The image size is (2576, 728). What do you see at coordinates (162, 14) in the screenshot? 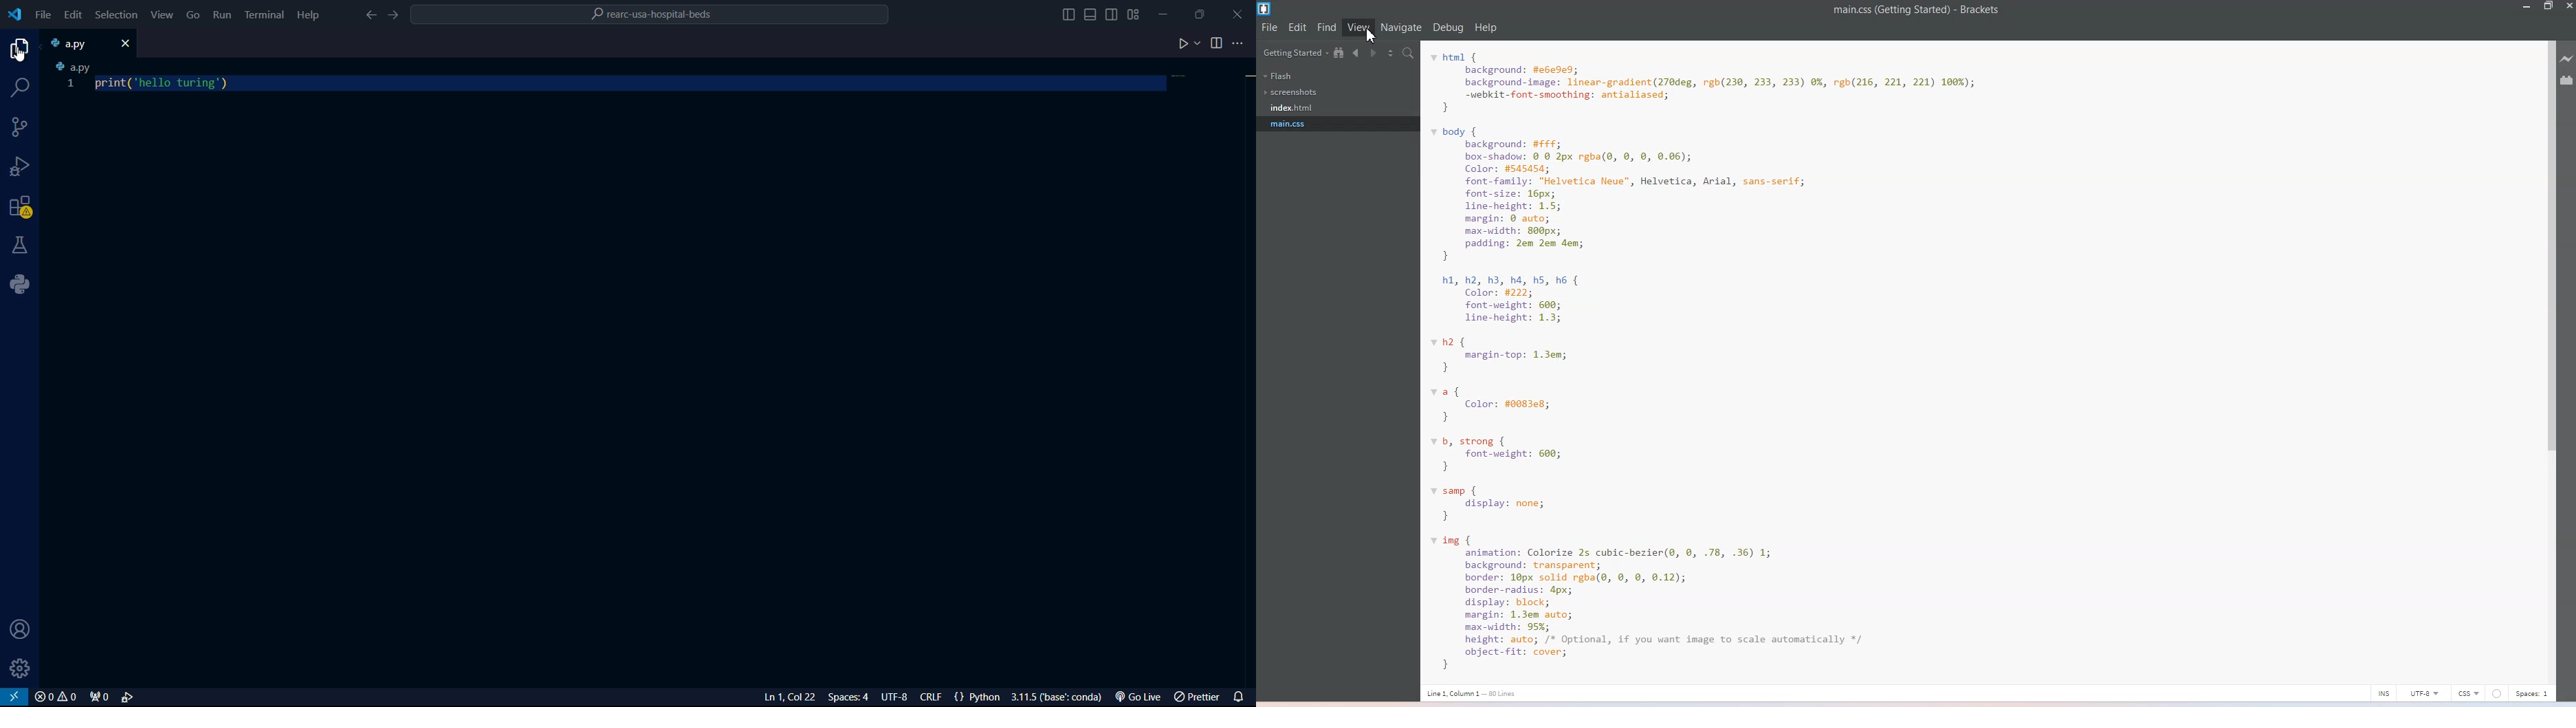
I see `view menu` at bounding box center [162, 14].